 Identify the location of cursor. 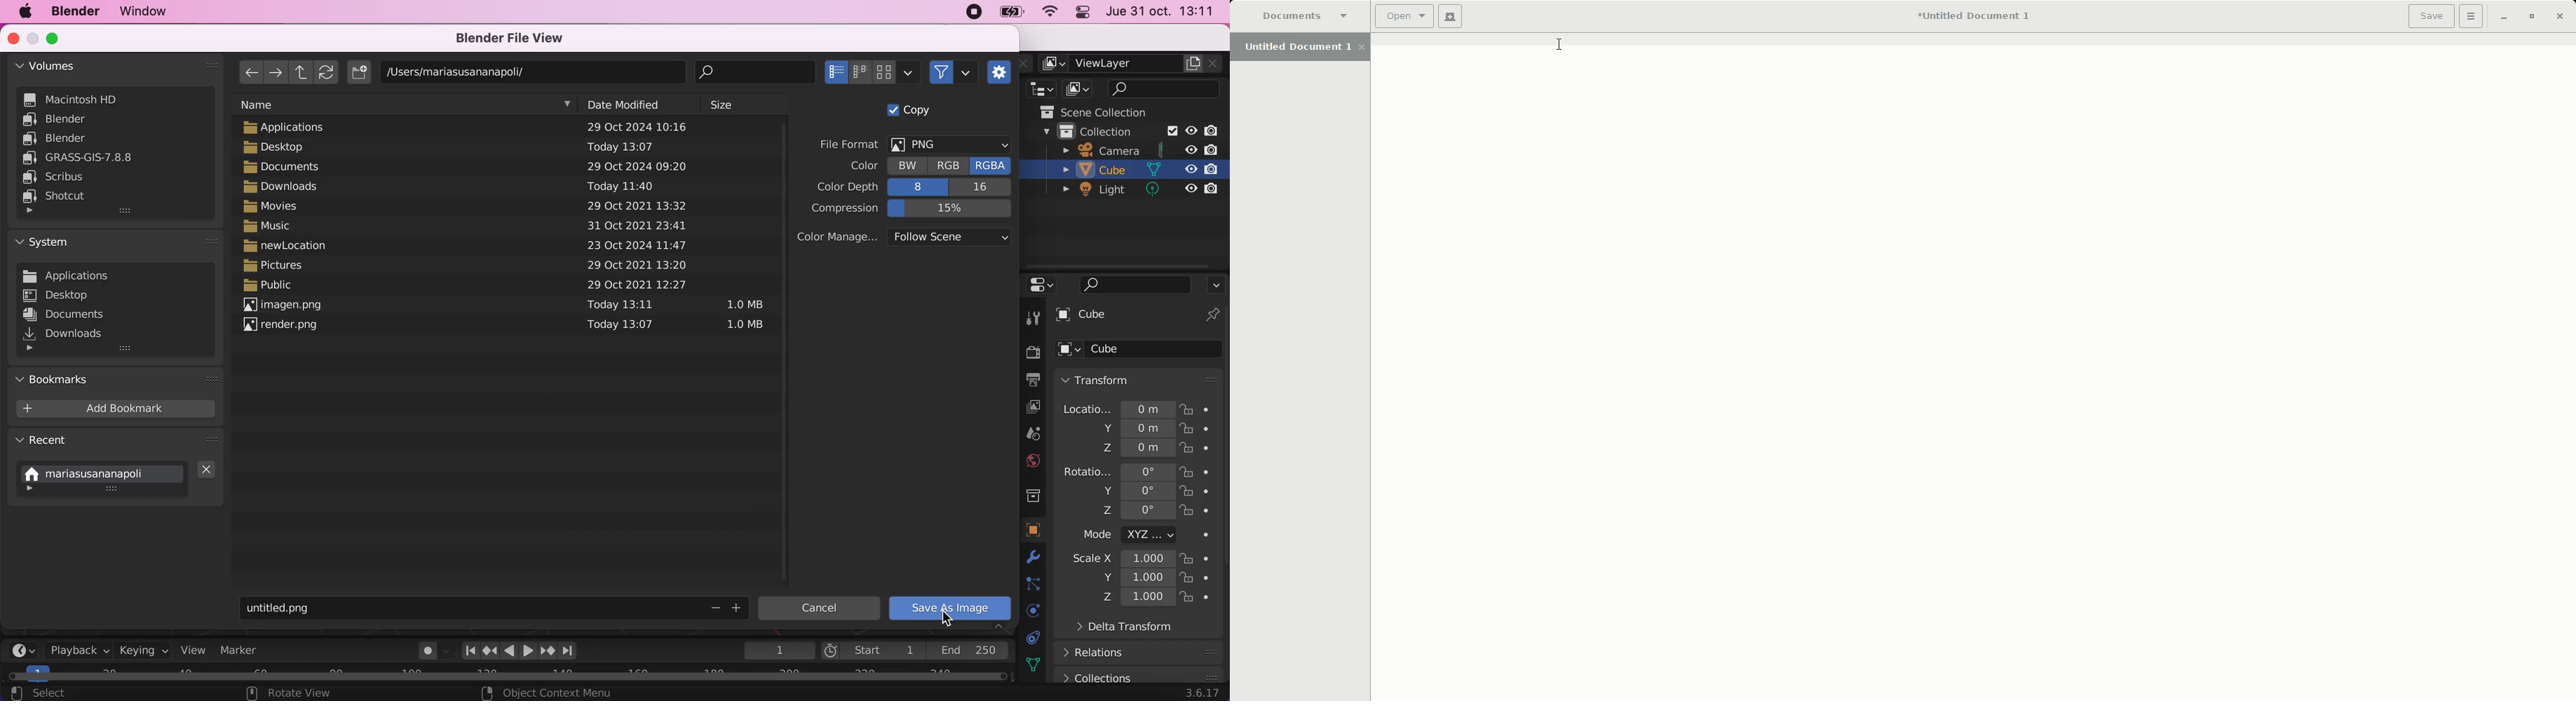
(949, 621).